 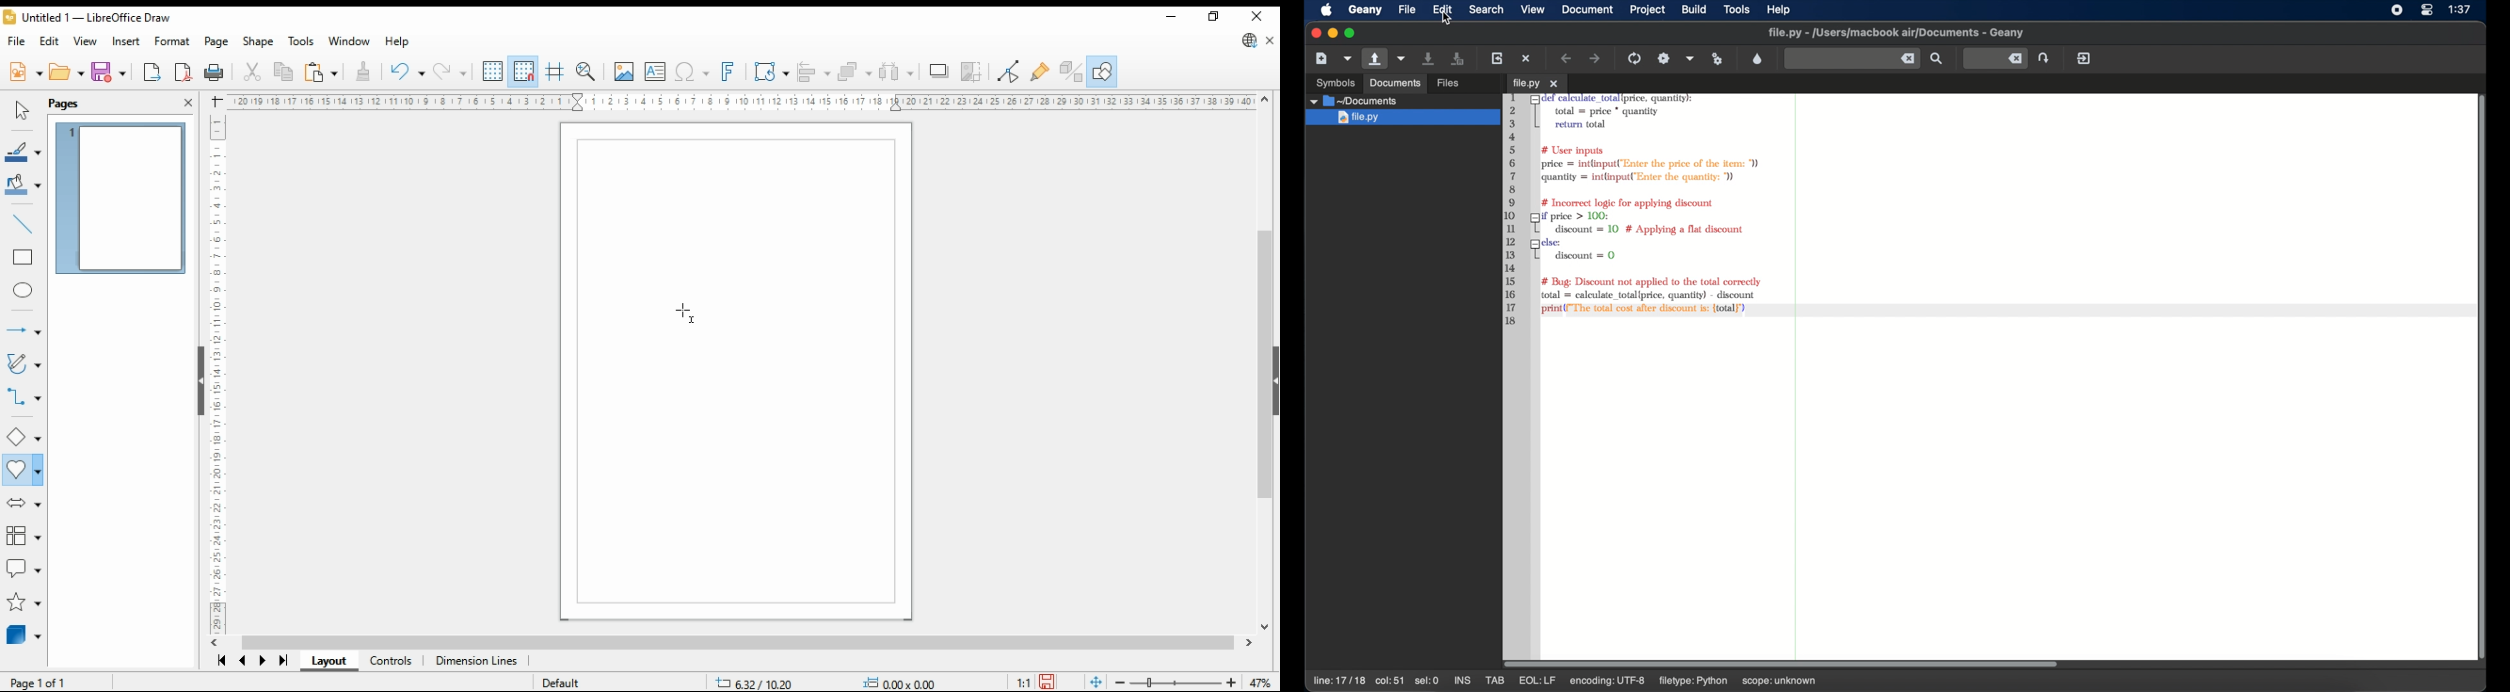 I want to click on display grid, so click(x=493, y=72).